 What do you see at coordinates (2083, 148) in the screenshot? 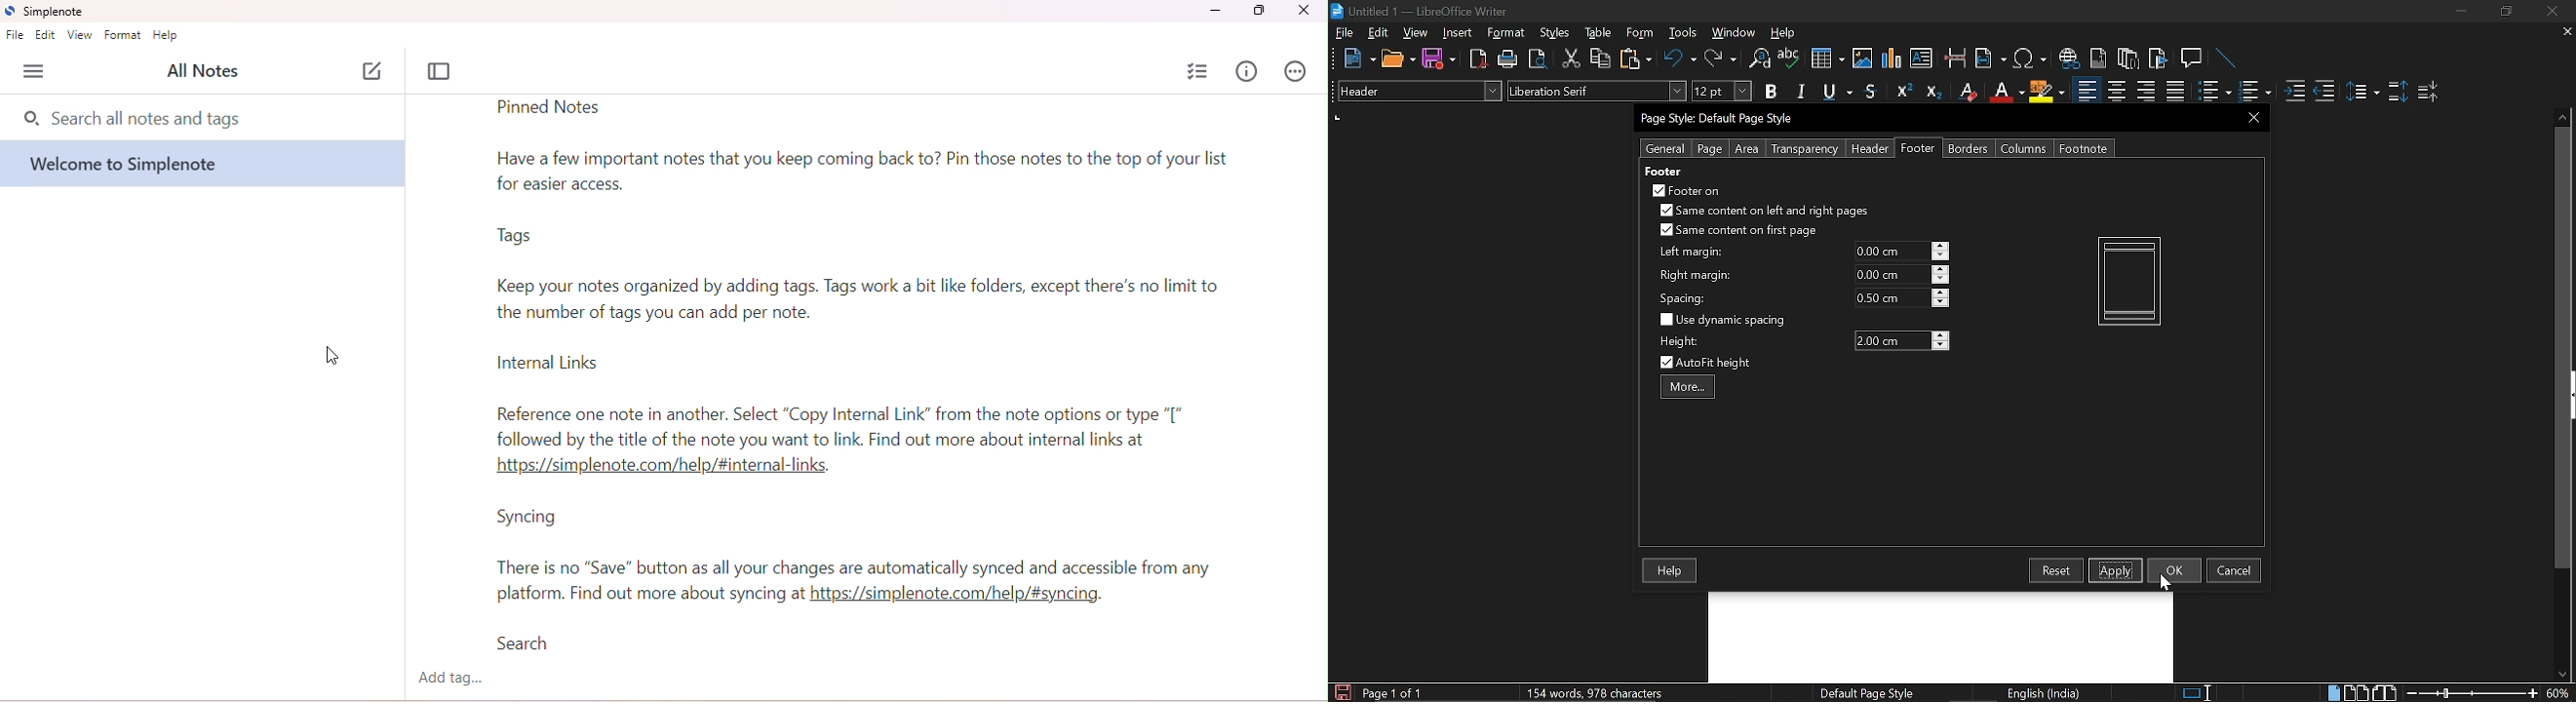
I see `Footnote` at bounding box center [2083, 148].